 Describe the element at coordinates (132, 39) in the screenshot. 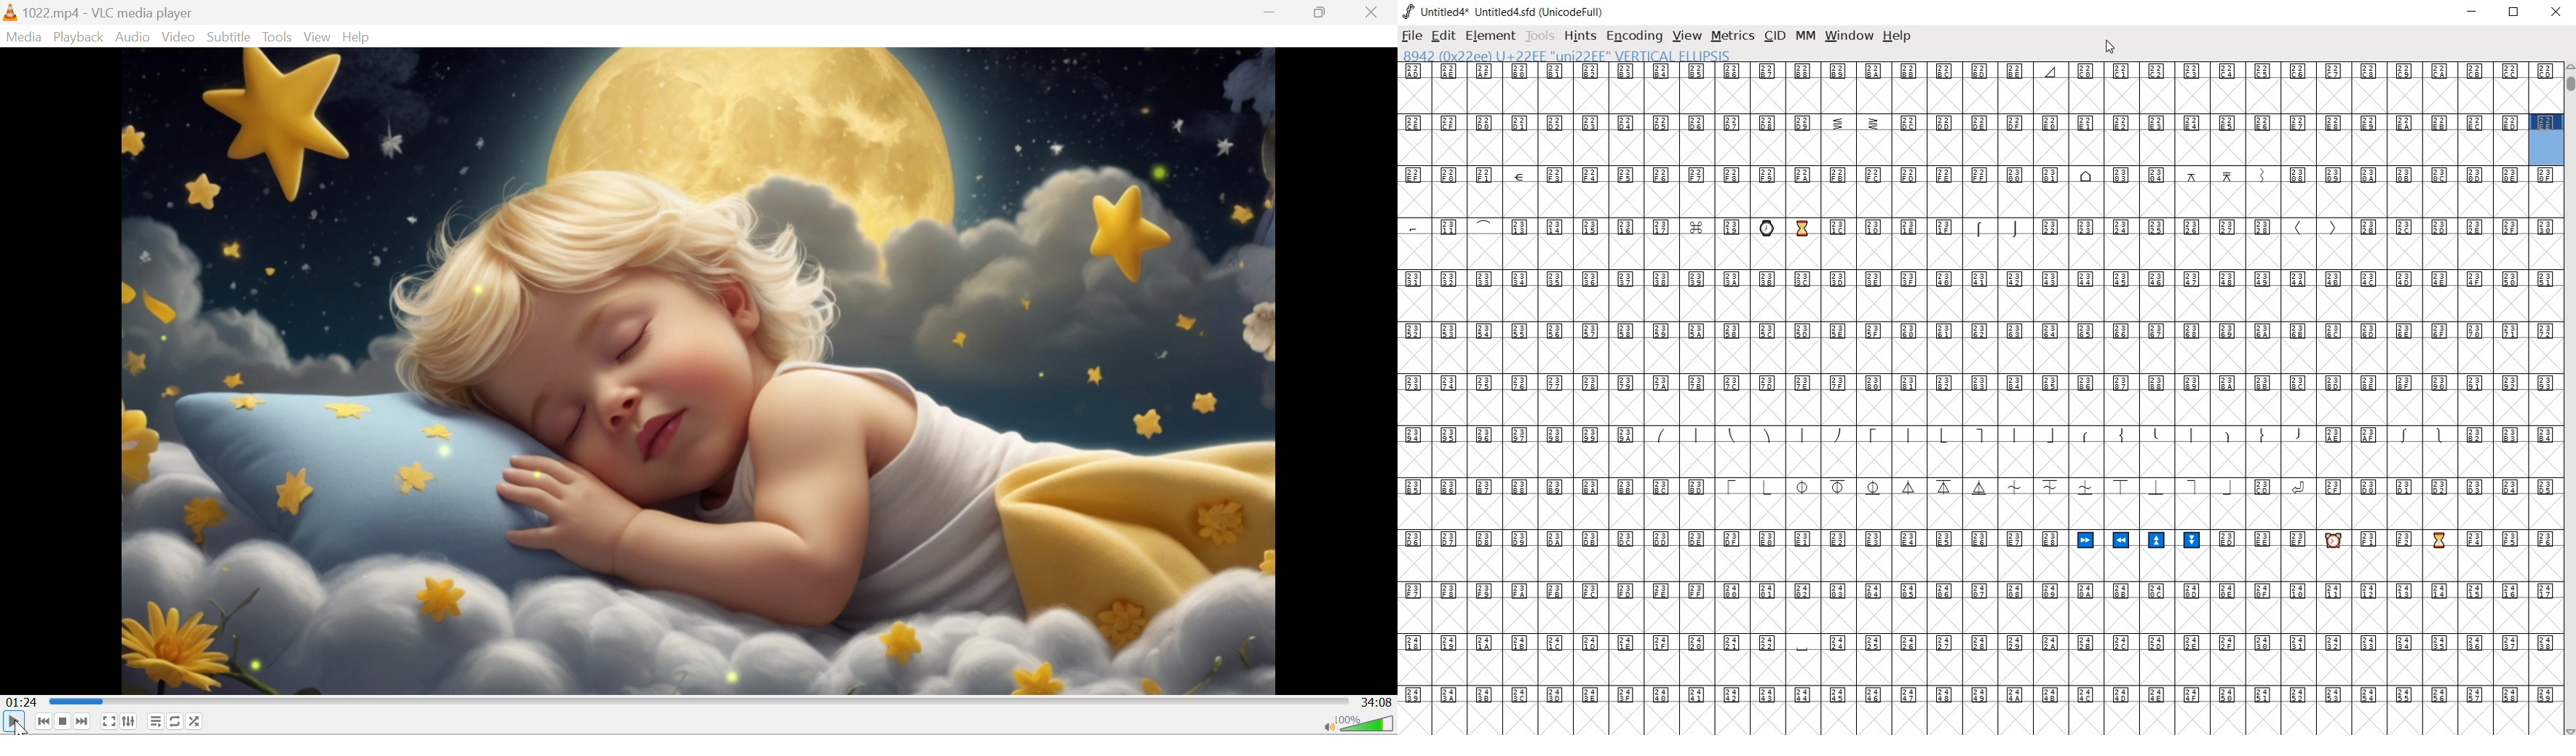

I see `Audio` at that location.